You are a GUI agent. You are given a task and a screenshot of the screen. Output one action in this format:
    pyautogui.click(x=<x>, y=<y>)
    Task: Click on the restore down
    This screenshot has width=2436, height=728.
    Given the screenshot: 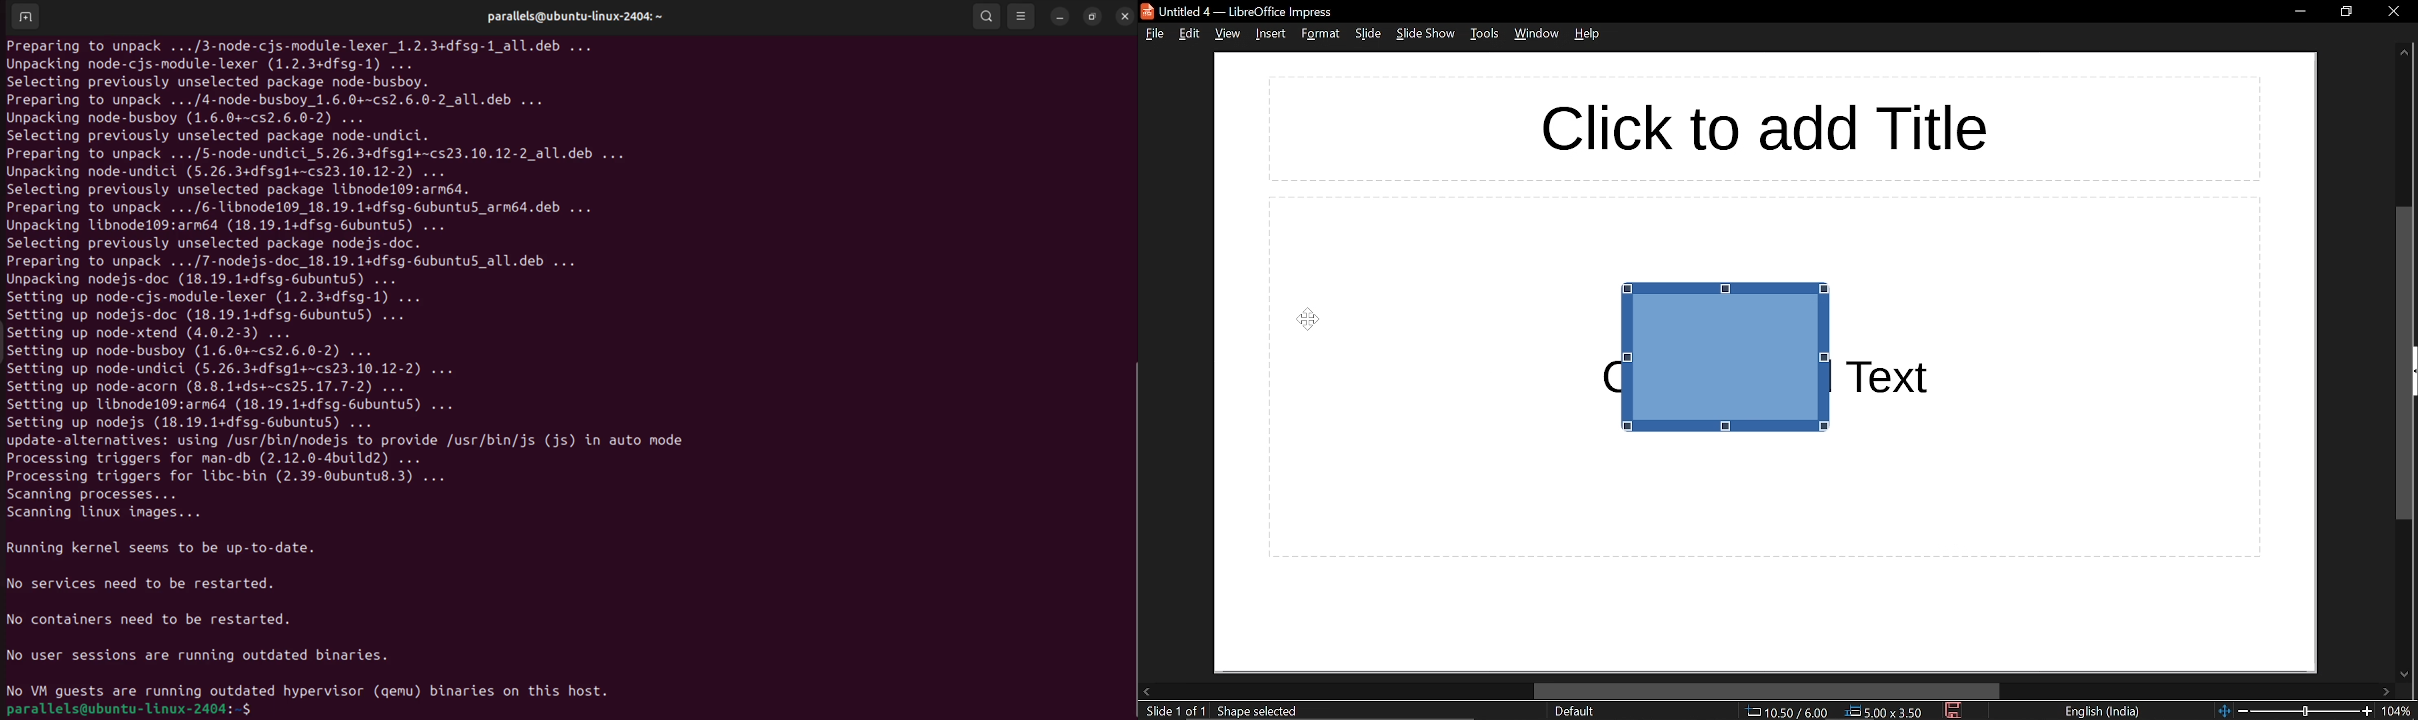 What is the action you would take?
    pyautogui.click(x=2346, y=11)
    